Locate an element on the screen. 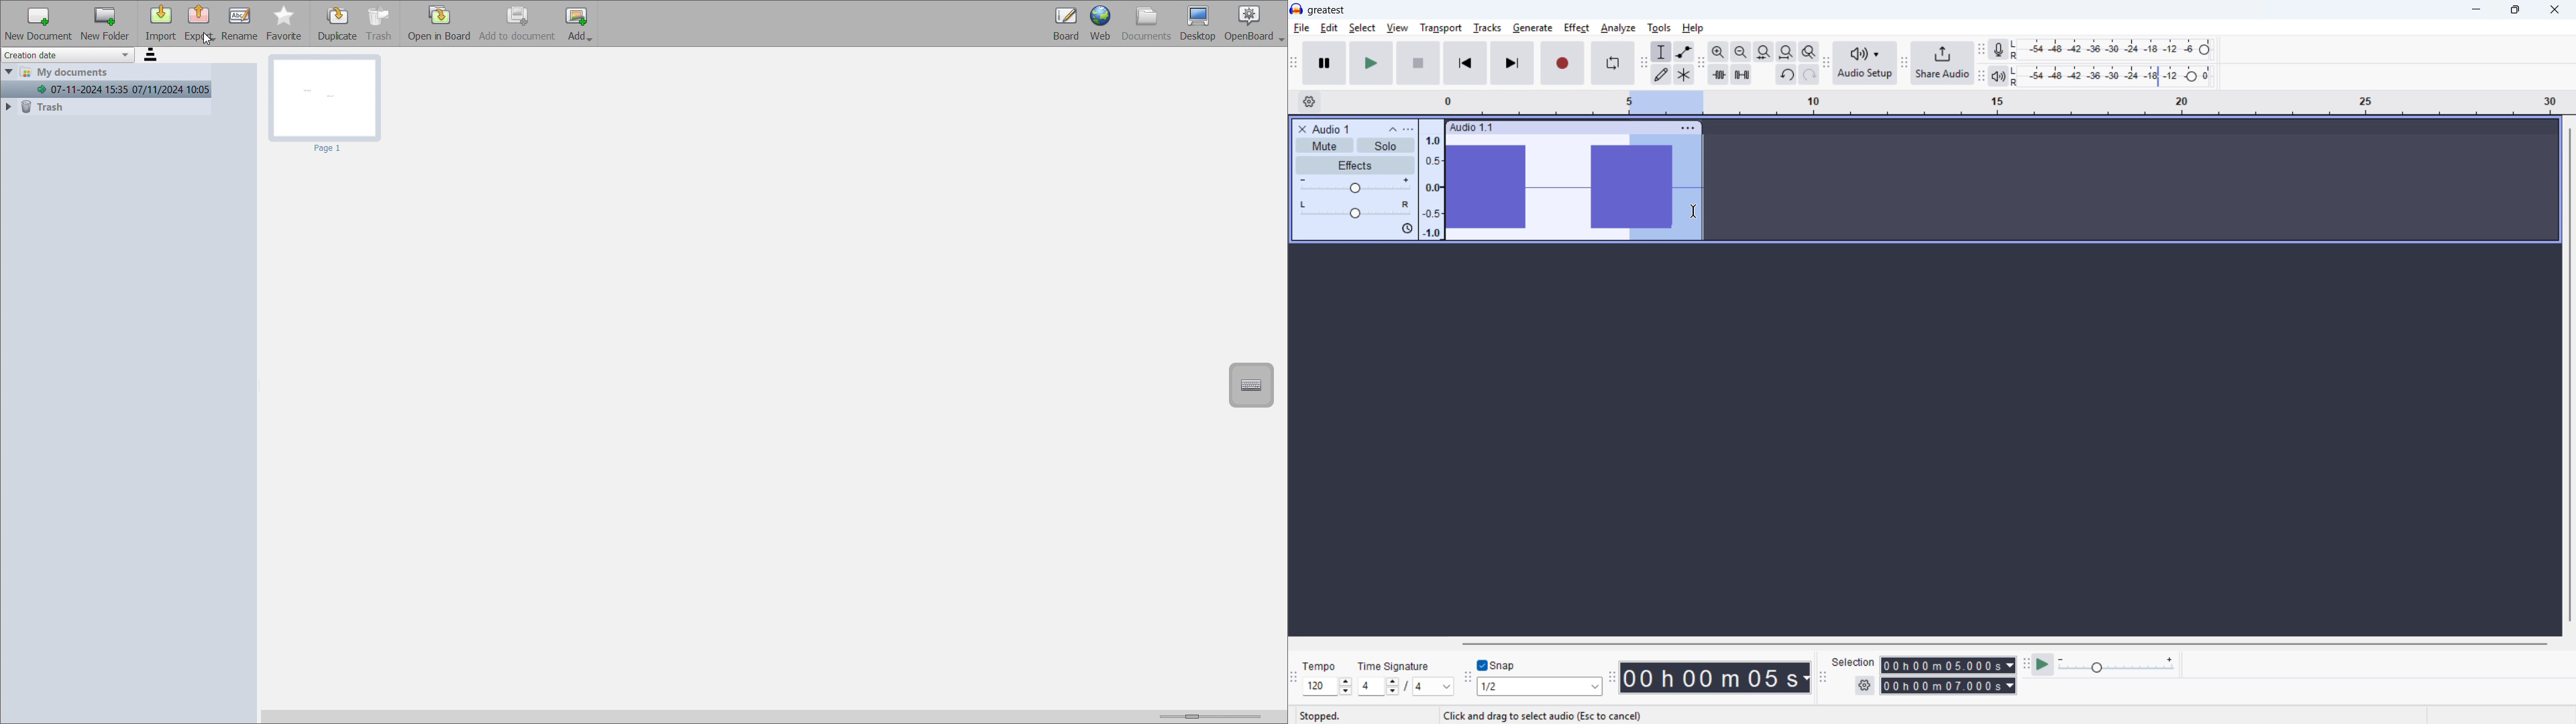  Enable looping  is located at coordinates (1613, 63).